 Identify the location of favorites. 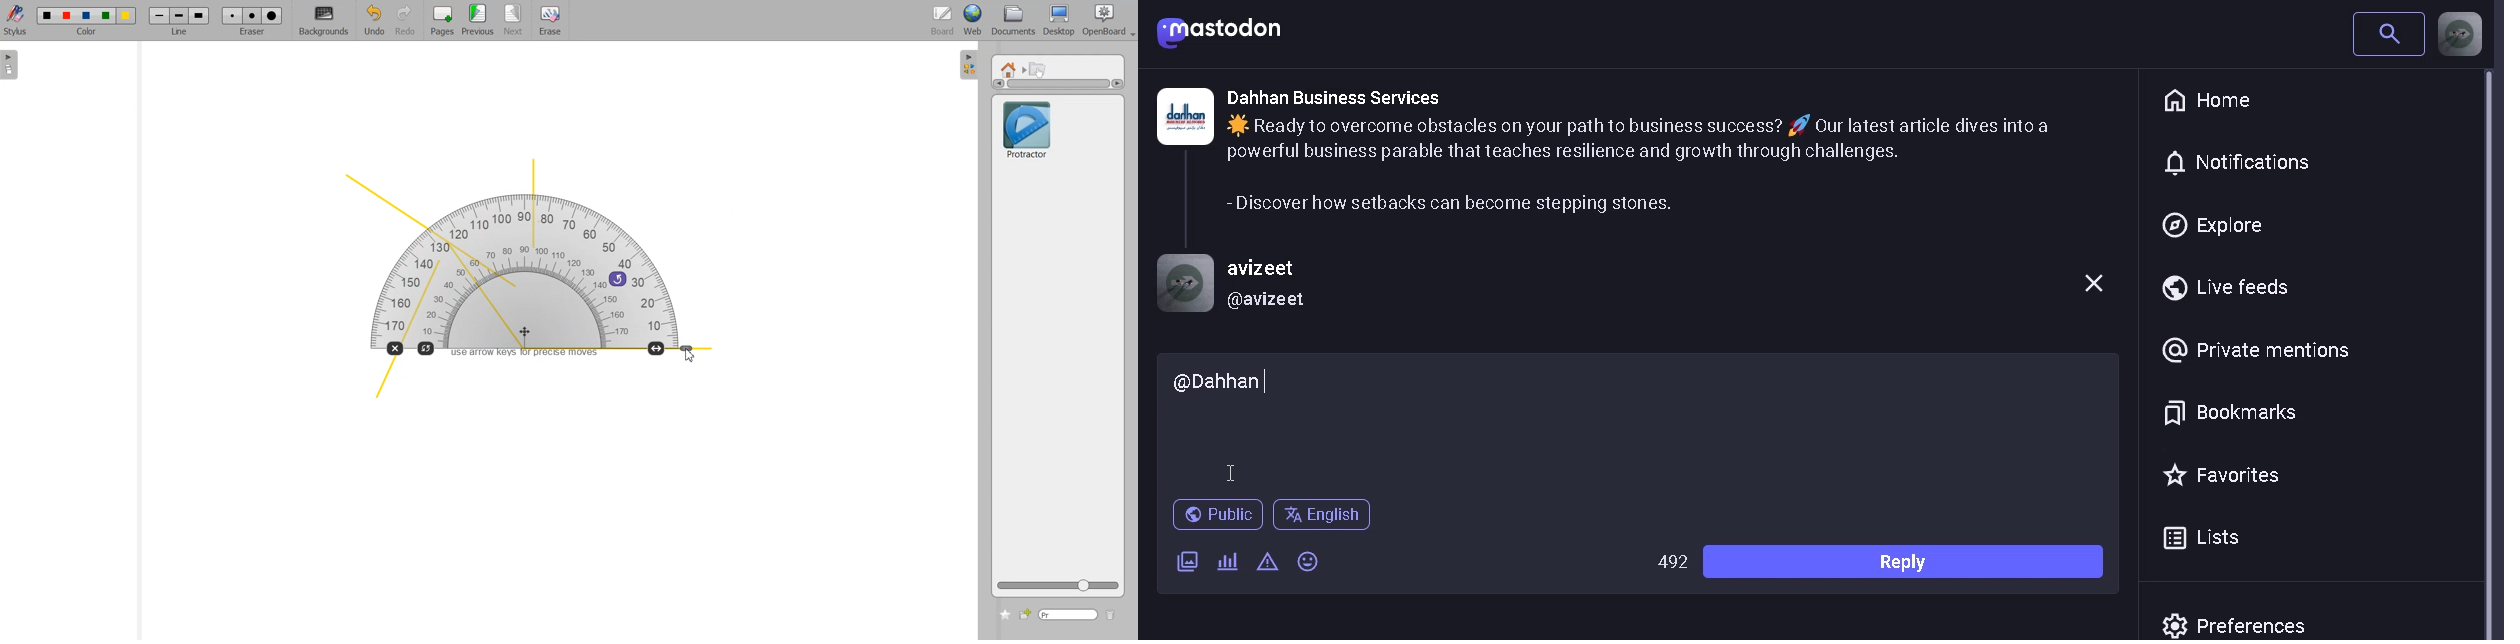
(2227, 475).